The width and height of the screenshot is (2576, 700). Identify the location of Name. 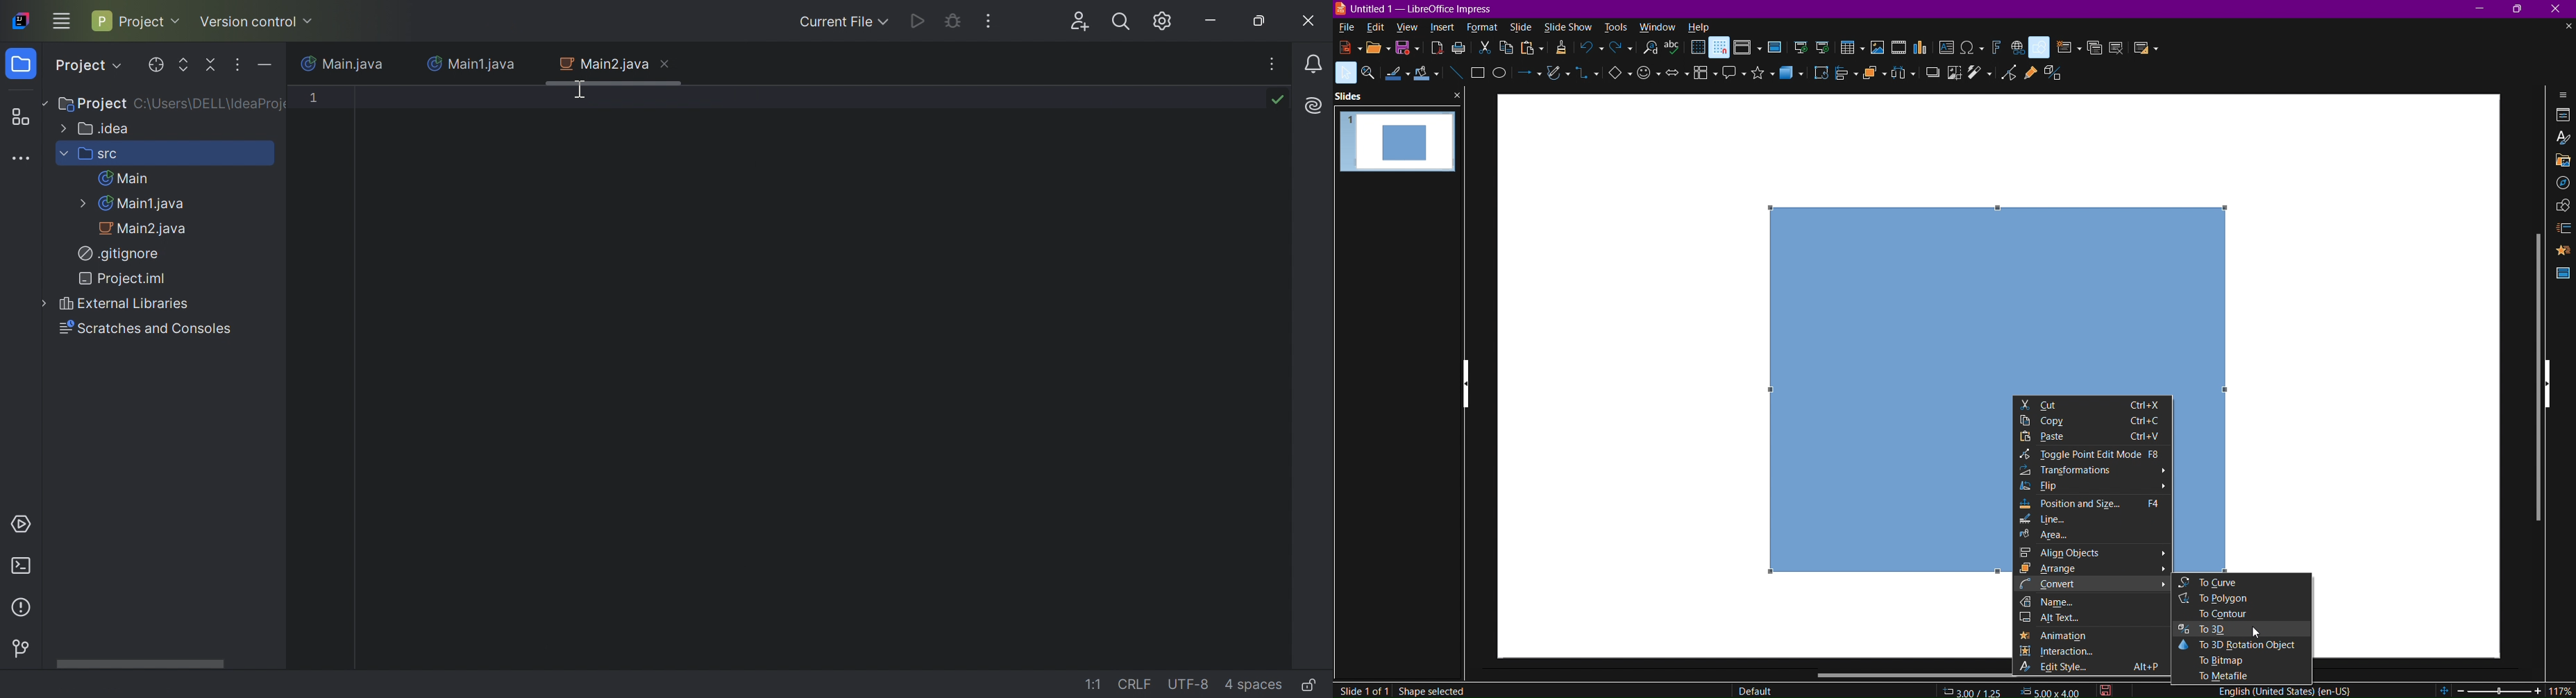
(2092, 602).